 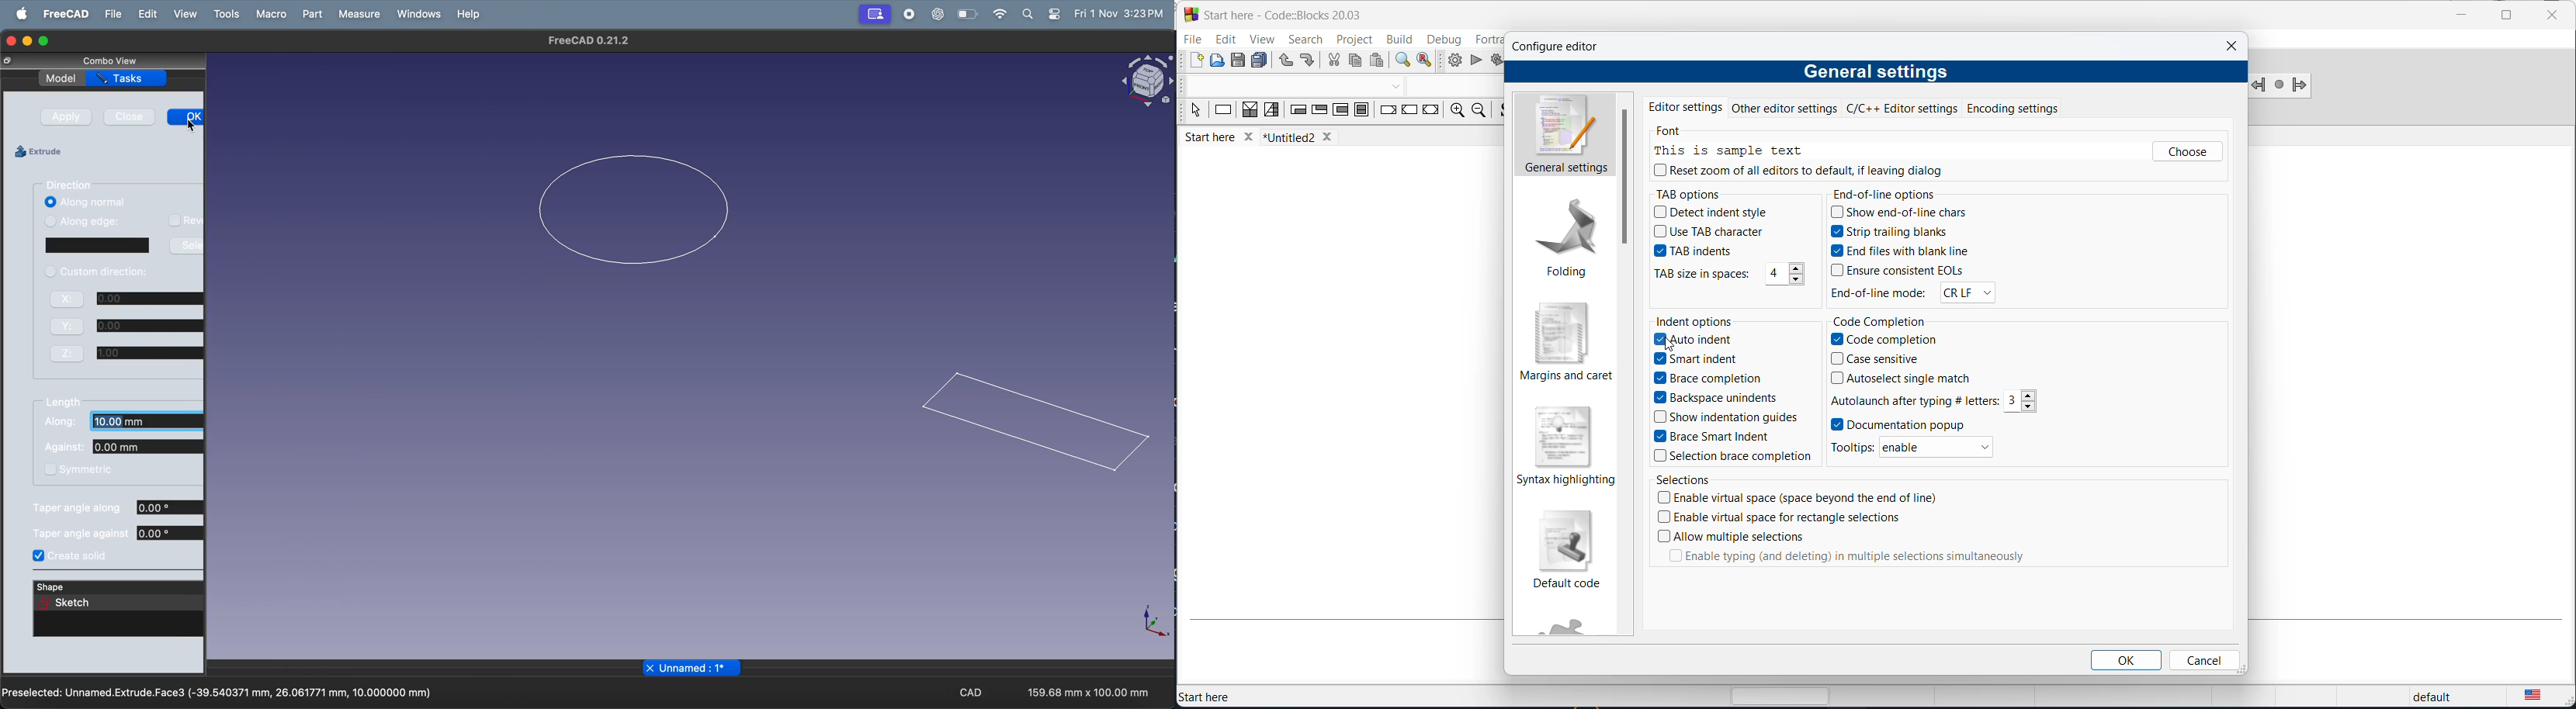 I want to click on paste, so click(x=1379, y=61).